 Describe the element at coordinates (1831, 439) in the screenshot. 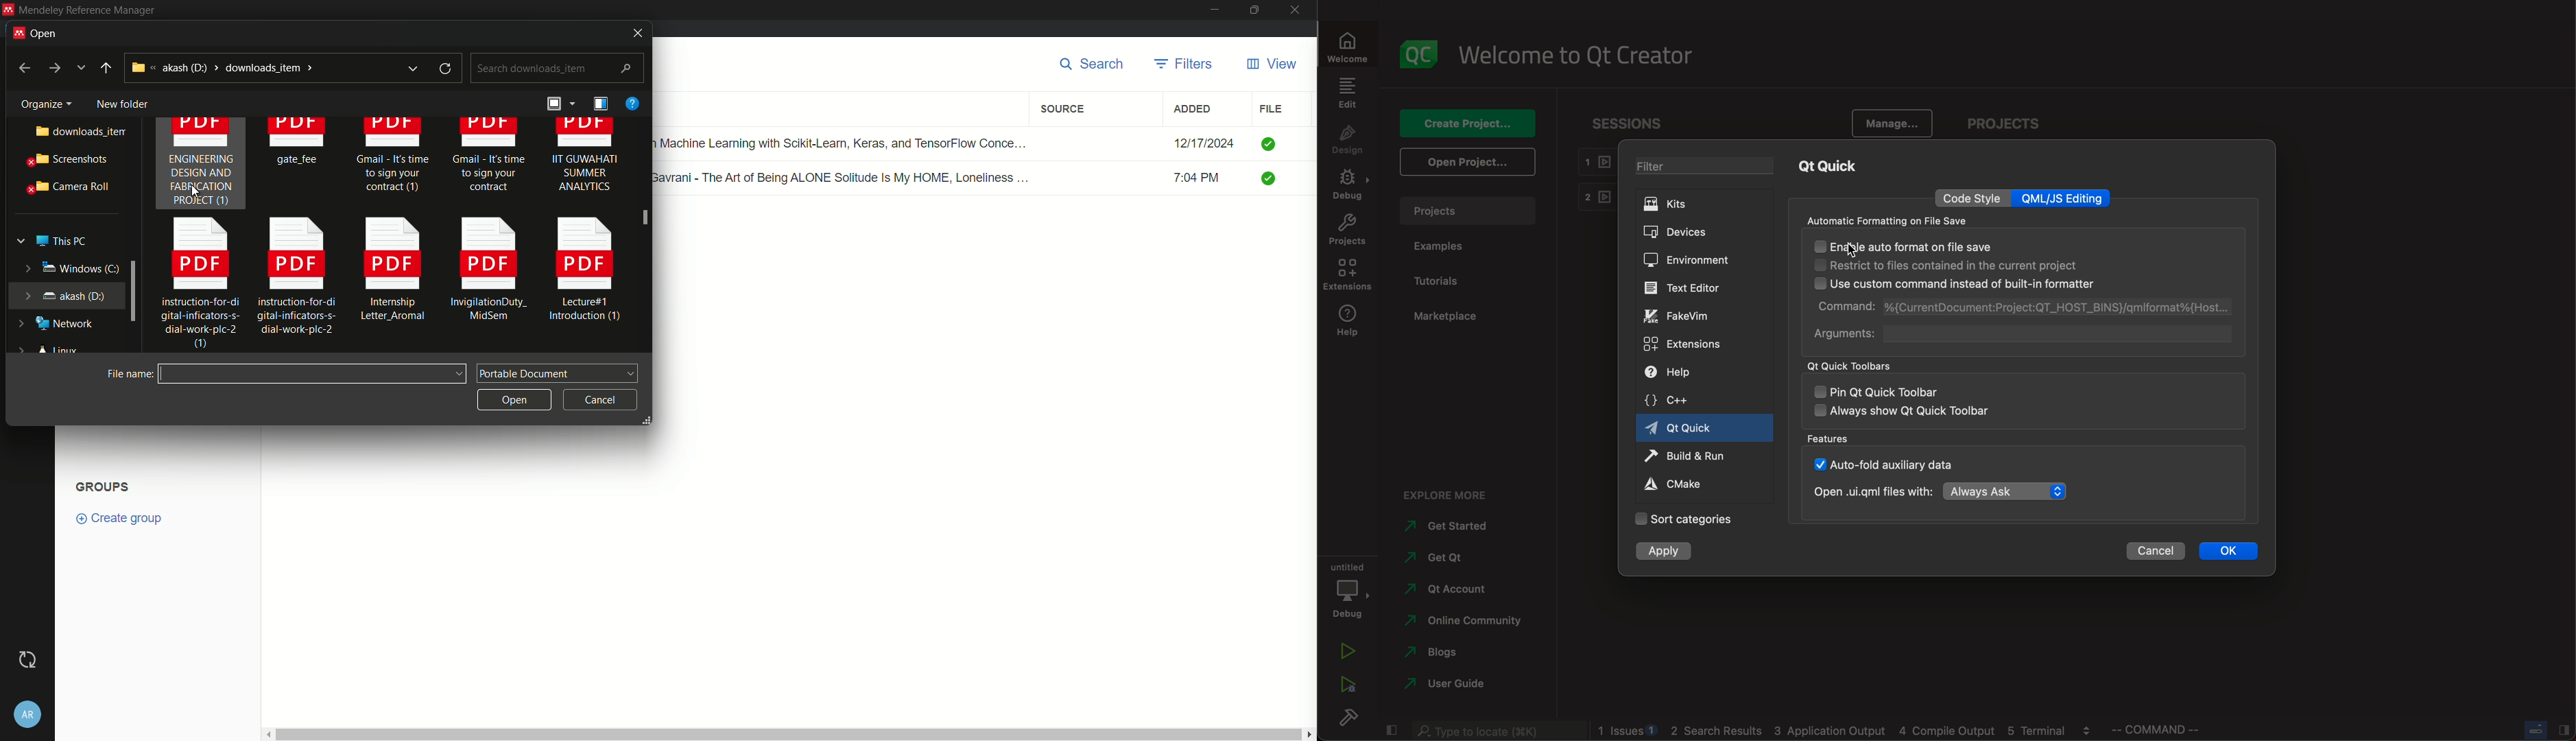

I see `features` at that location.